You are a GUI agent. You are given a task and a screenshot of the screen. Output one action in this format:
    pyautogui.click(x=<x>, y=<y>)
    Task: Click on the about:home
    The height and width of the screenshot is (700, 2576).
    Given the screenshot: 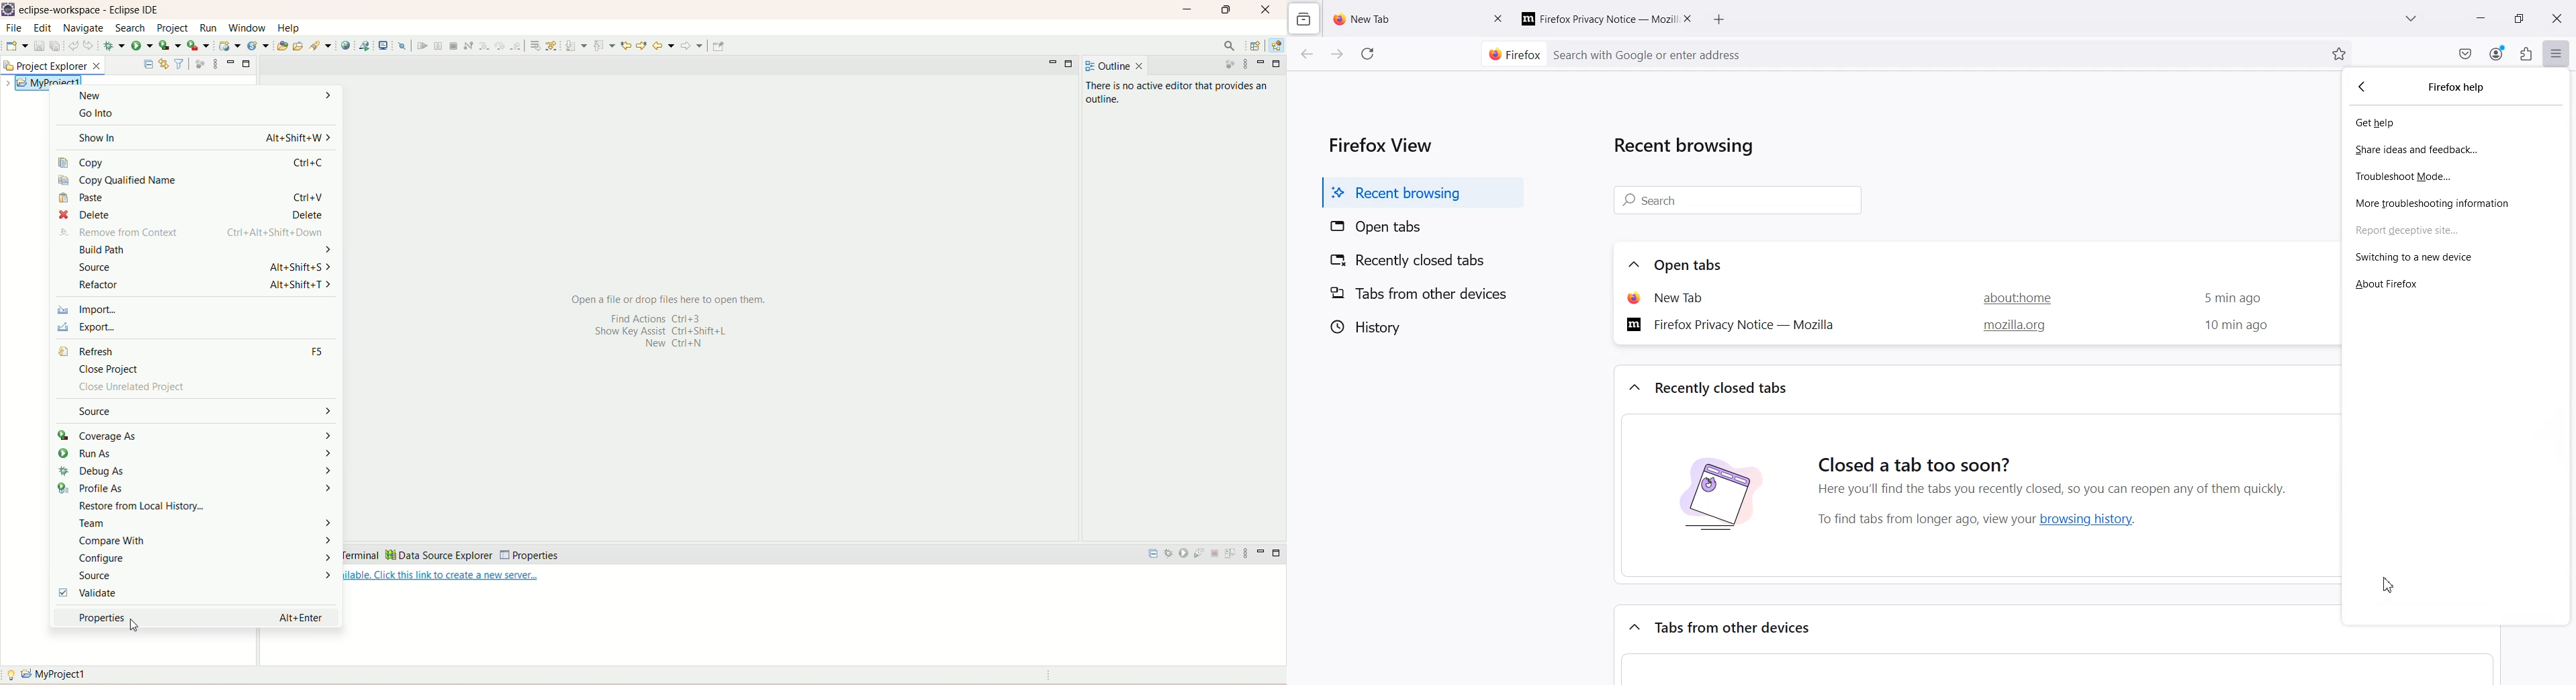 What is the action you would take?
    pyautogui.click(x=2010, y=297)
    